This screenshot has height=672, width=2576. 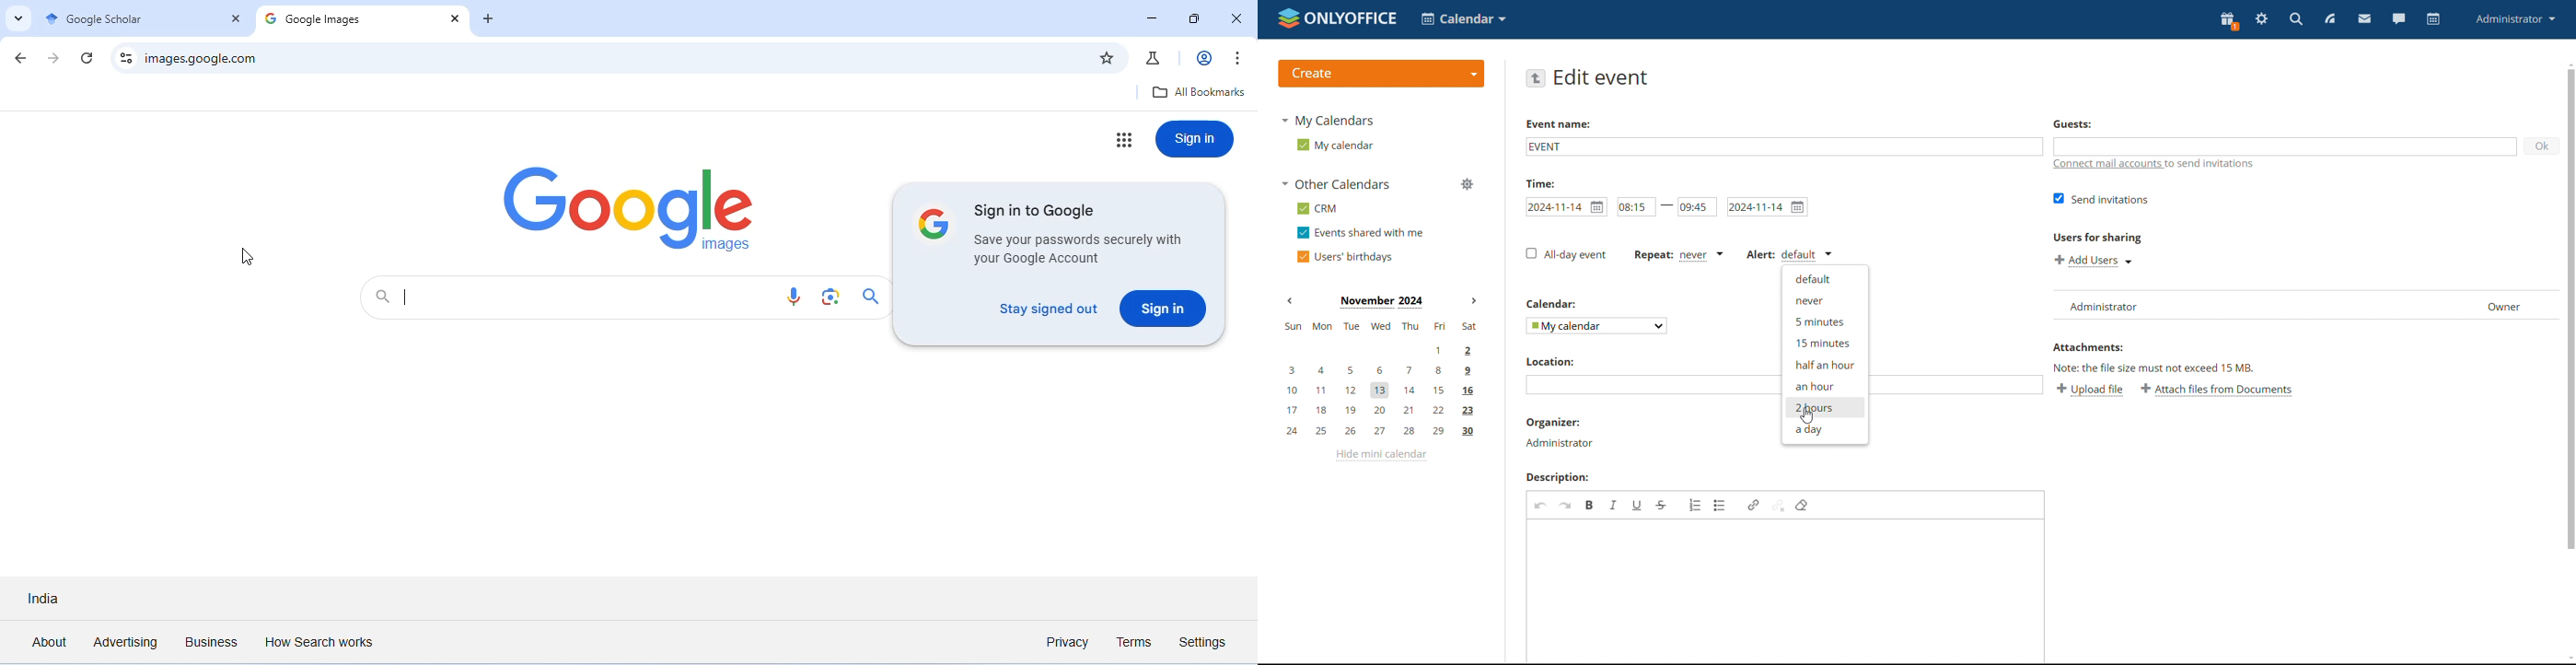 What do you see at coordinates (2298, 20) in the screenshot?
I see `search` at bounding box center [2298, 20].